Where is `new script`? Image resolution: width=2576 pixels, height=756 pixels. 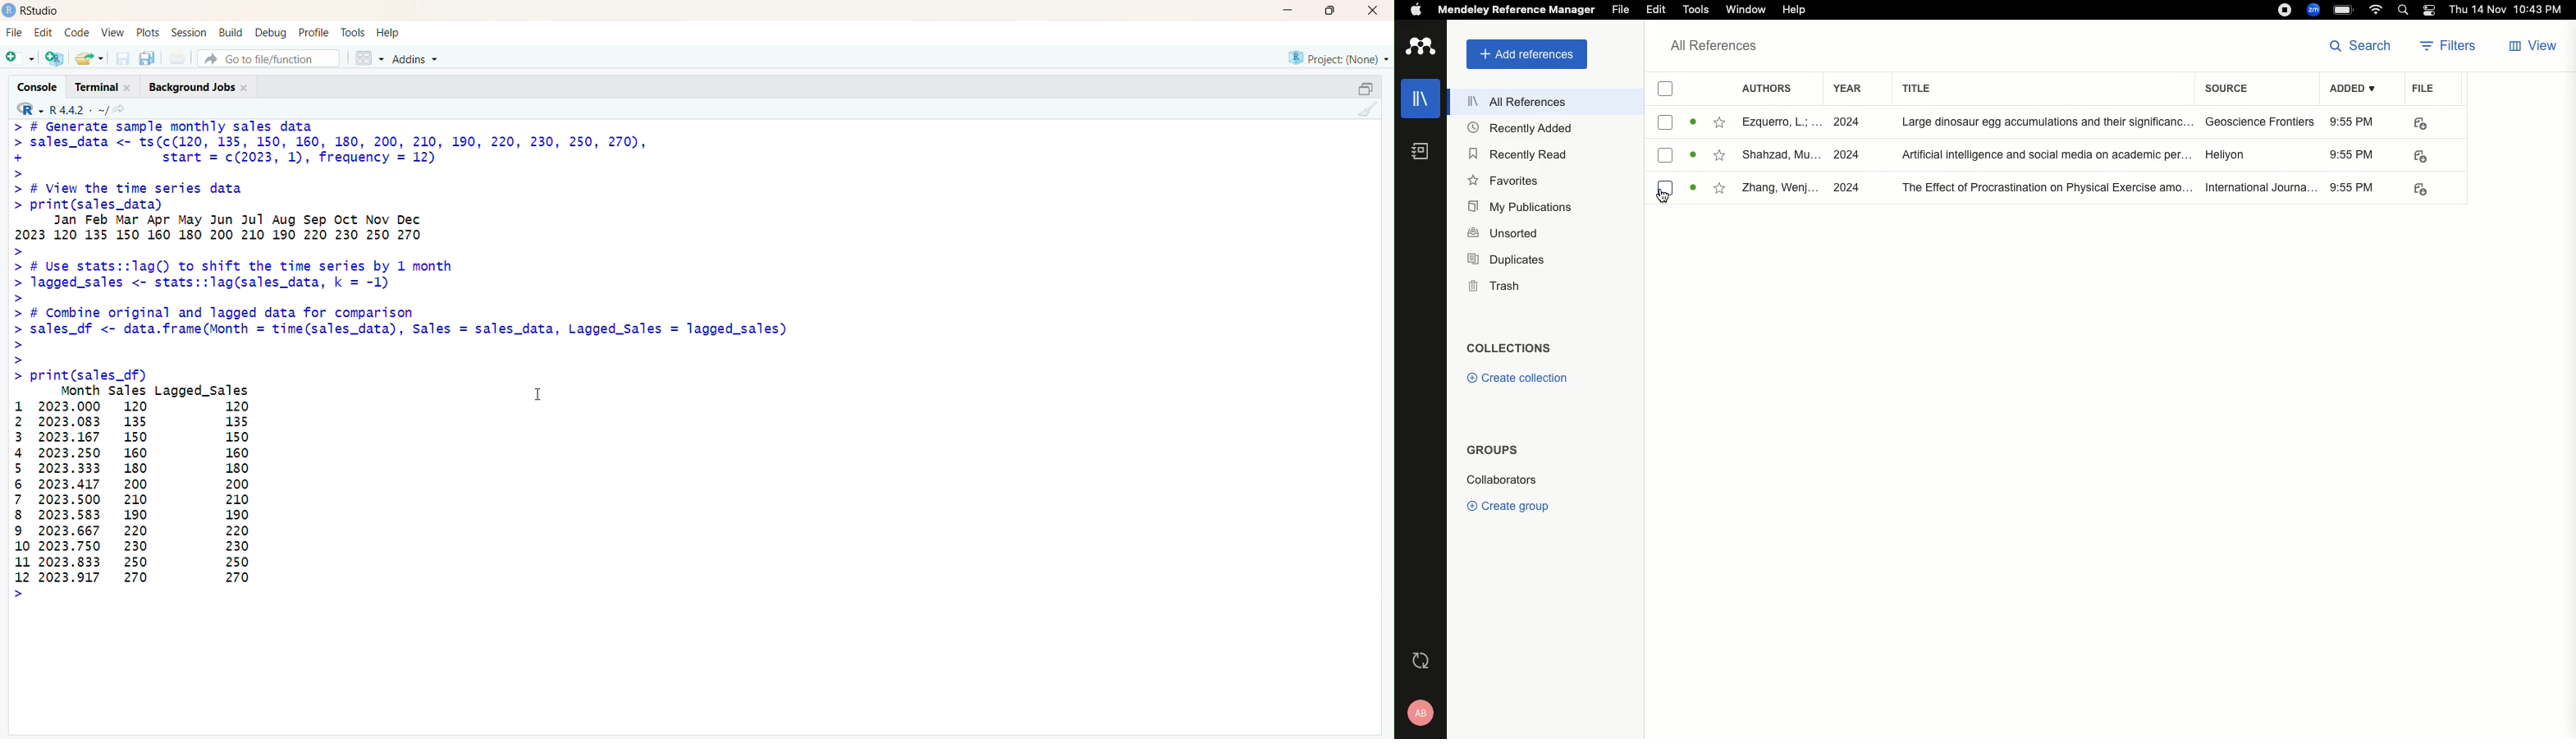
new script is located at coordinates (19, 58).